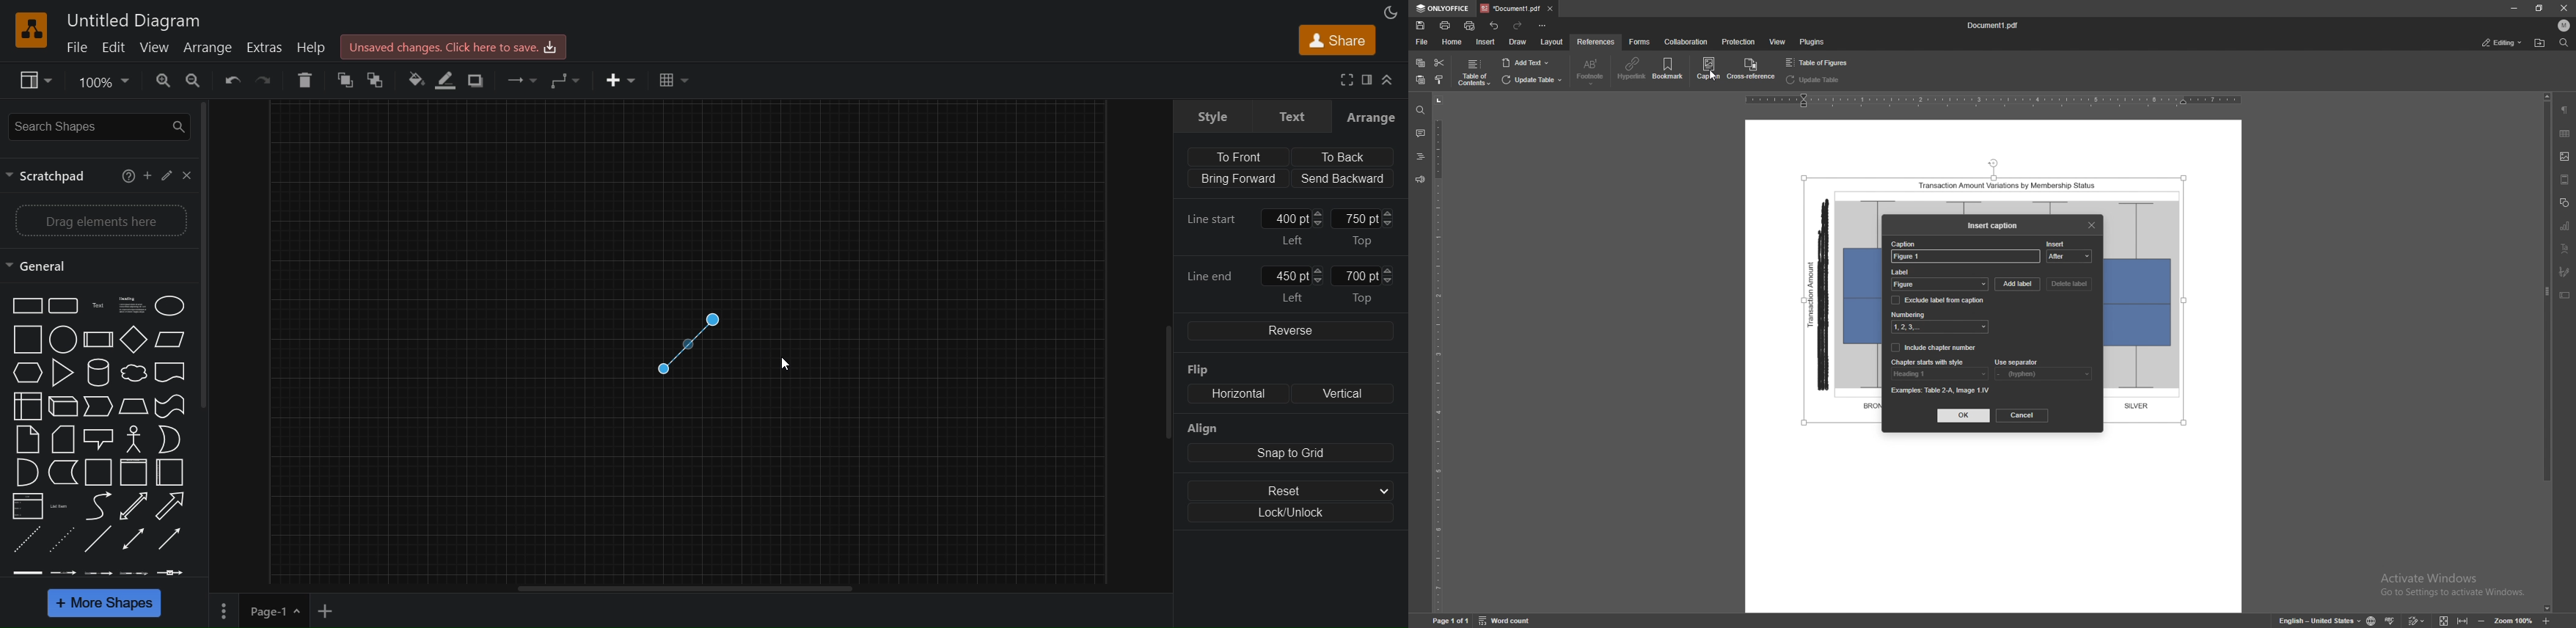 The height and width of the screenshot is (644, 2576). I want to click on collapse/expand, so click(1391, 81).